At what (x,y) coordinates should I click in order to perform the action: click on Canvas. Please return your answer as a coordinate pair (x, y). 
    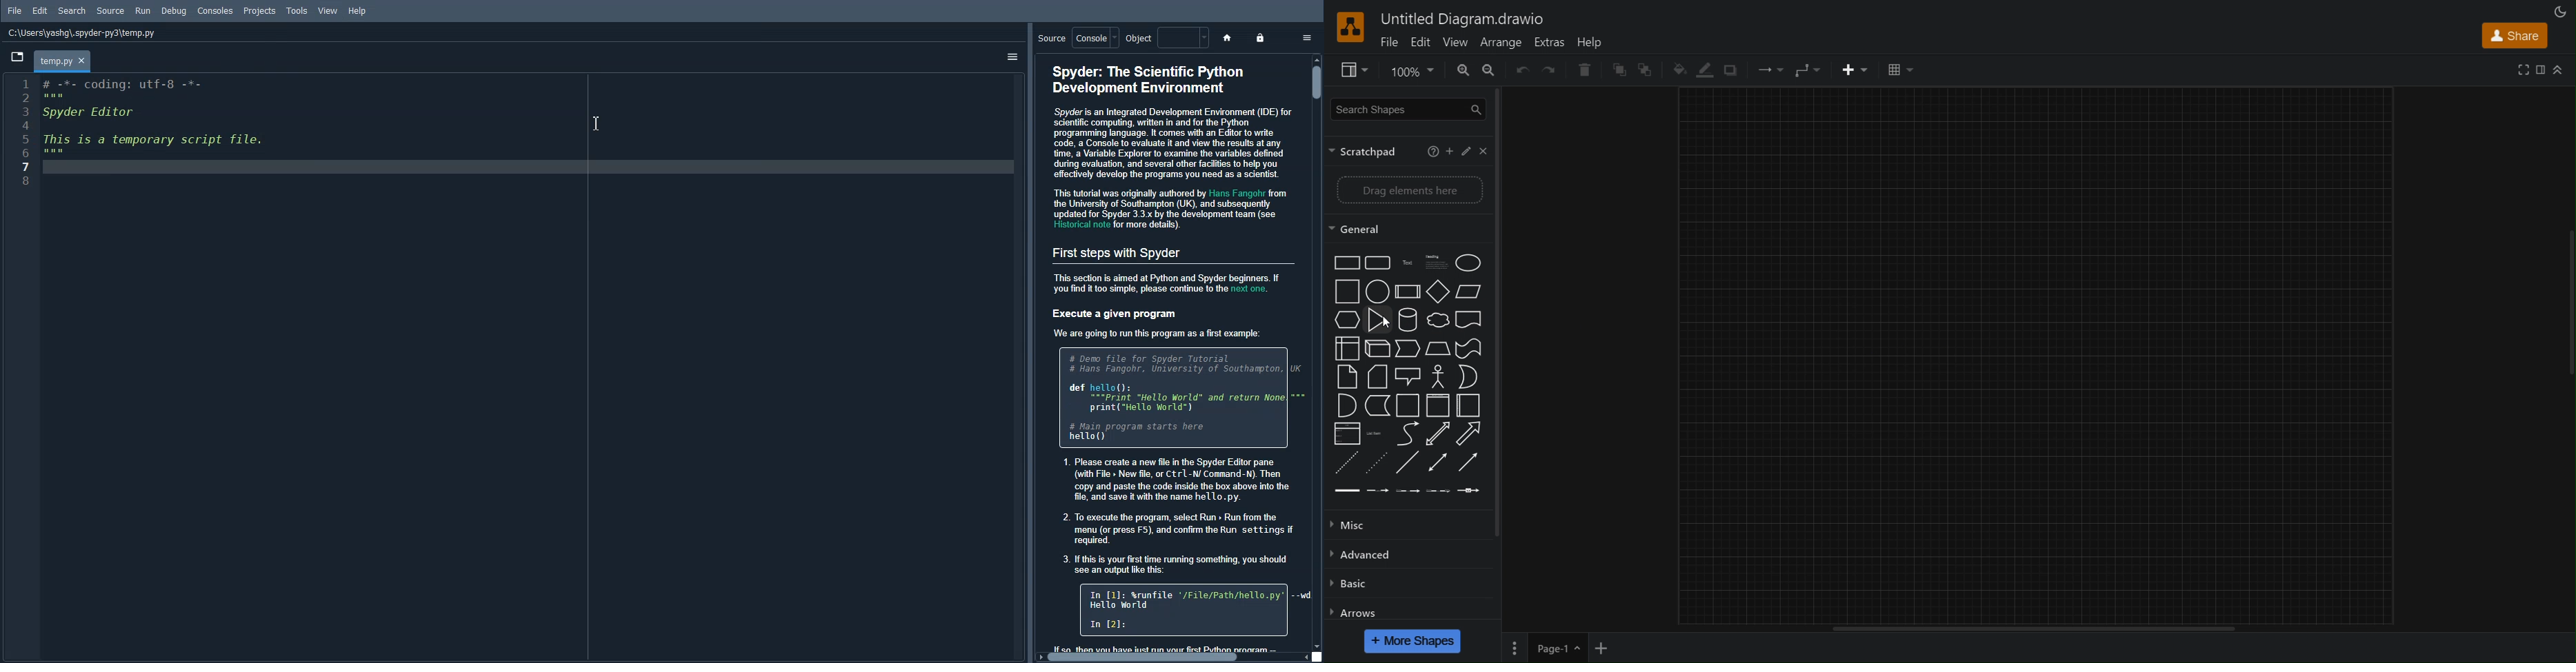
    Looking at the image, I should click on (2044, 356).